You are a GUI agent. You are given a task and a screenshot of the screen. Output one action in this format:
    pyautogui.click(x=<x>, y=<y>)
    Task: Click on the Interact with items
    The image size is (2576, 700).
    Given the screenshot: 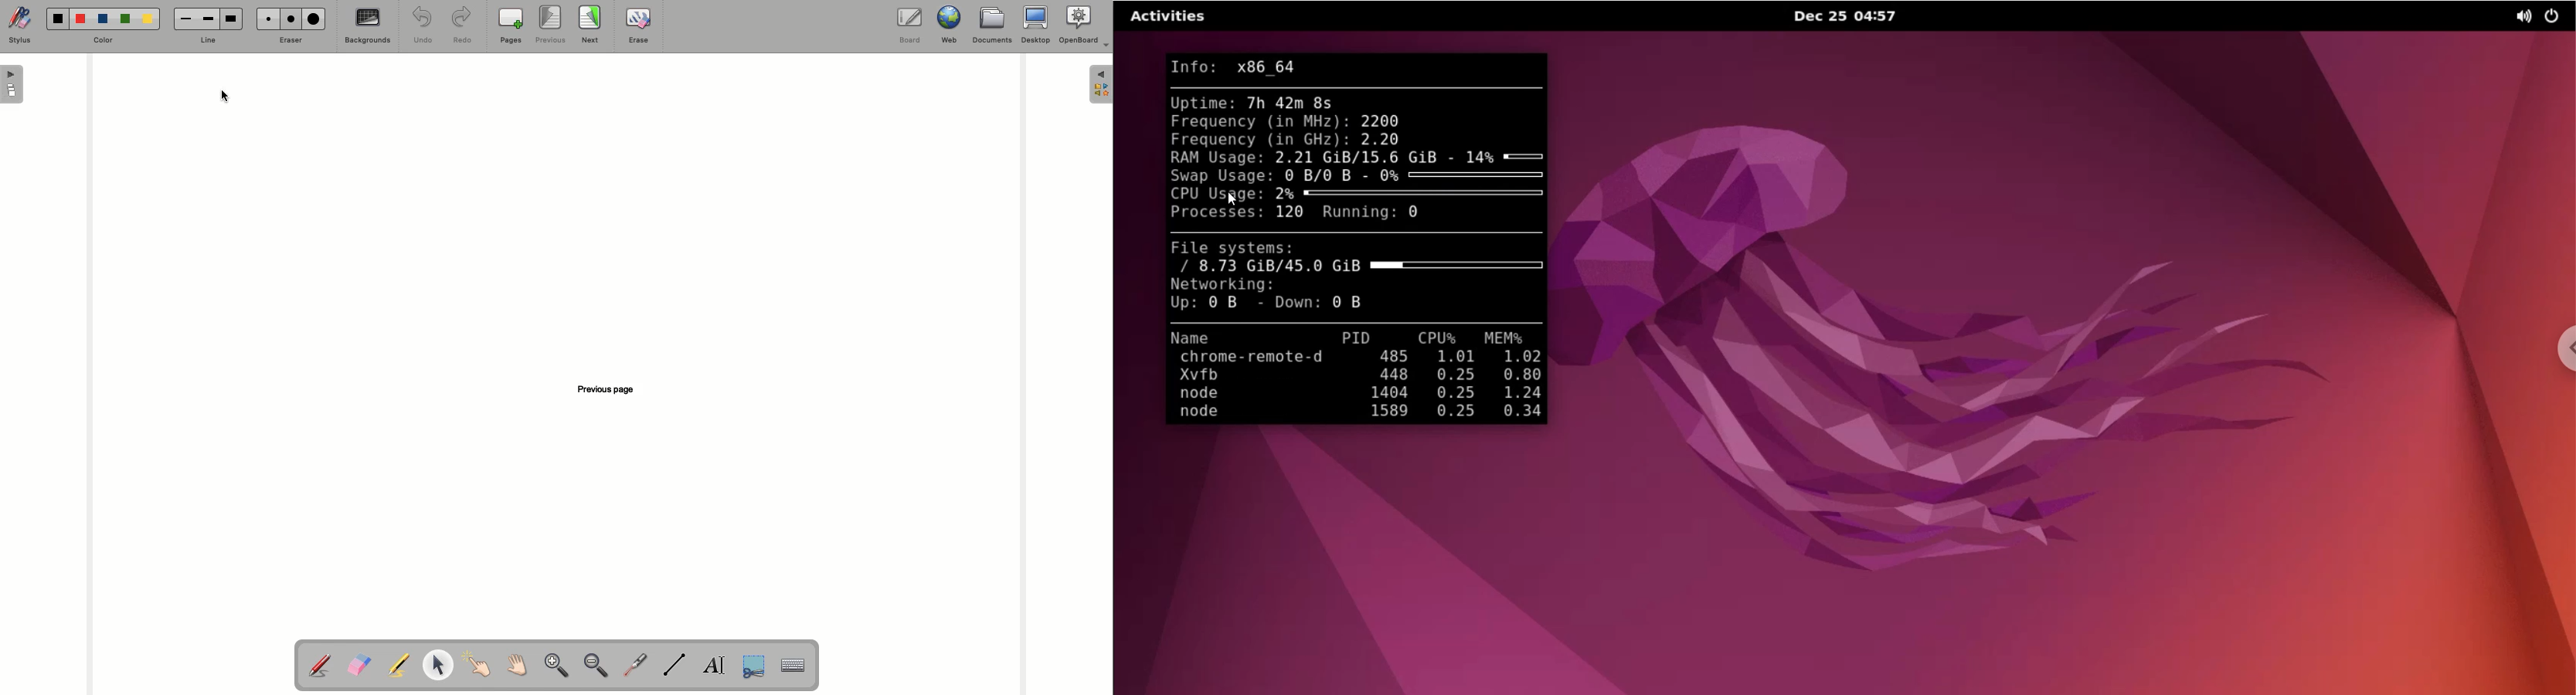 What is the action you would take?
    pyautogui.click(x=476, y=664)
    